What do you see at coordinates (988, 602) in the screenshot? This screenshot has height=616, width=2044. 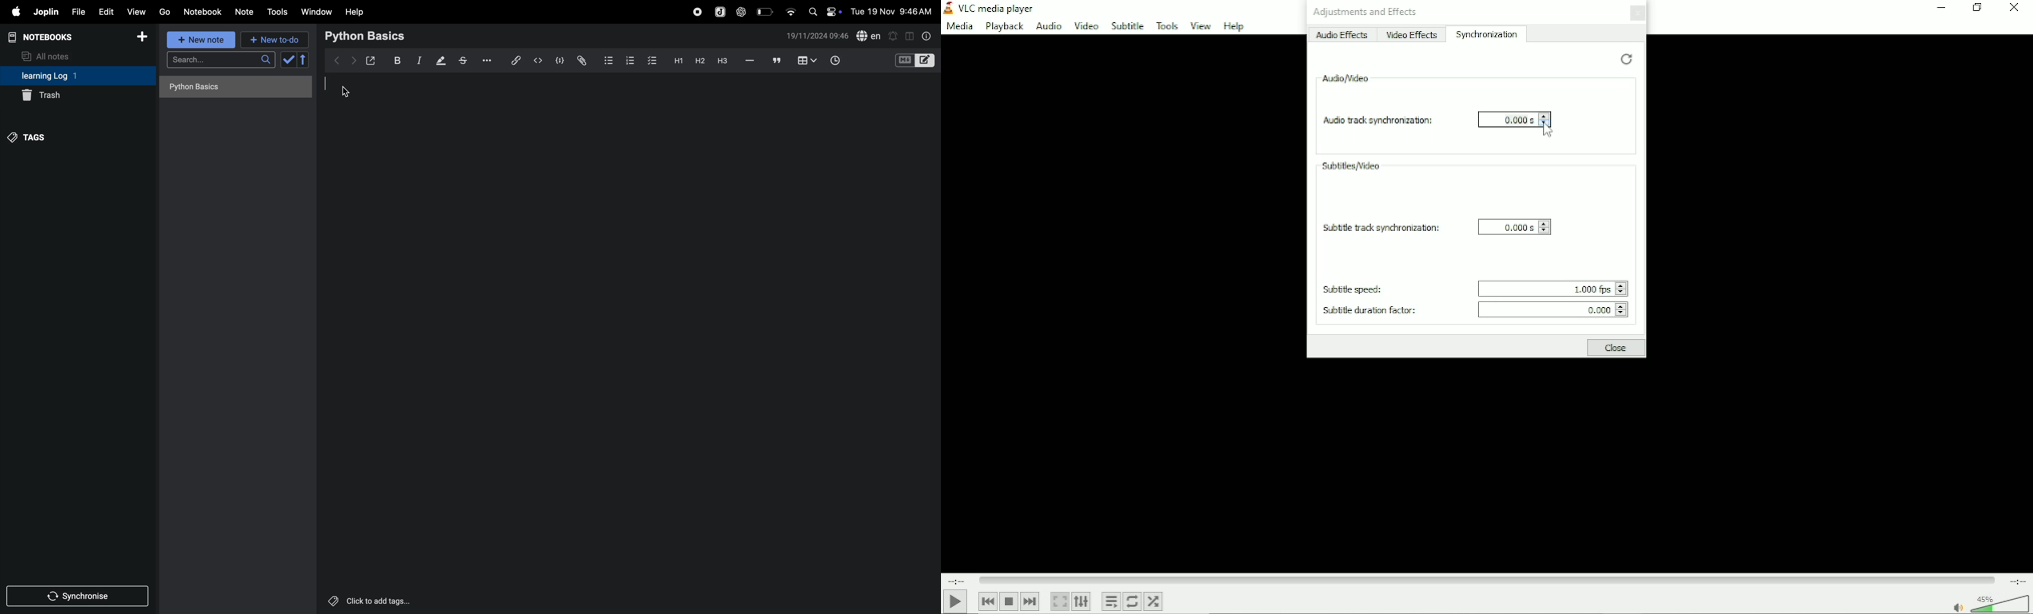 I see `Previous` at bounding box center [988, 602].